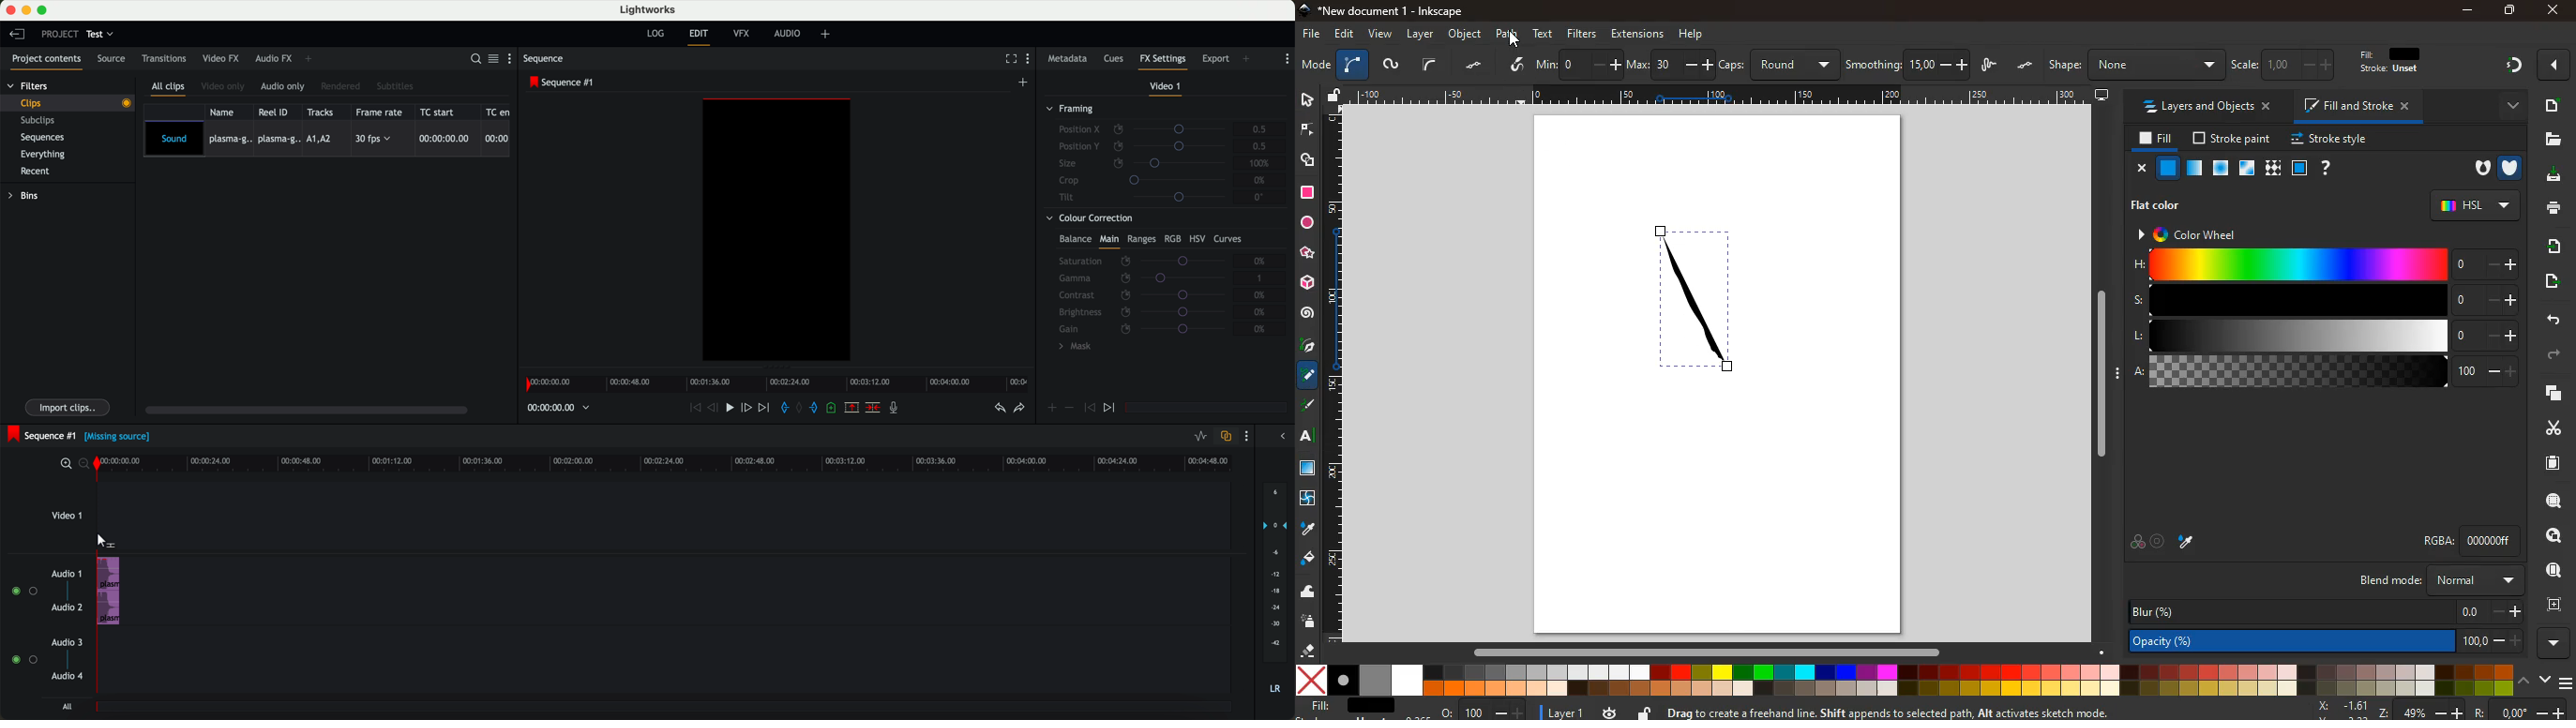 The width and height of the screenshot is (2576, 728). I want to click on minimize, so click(26, 10).